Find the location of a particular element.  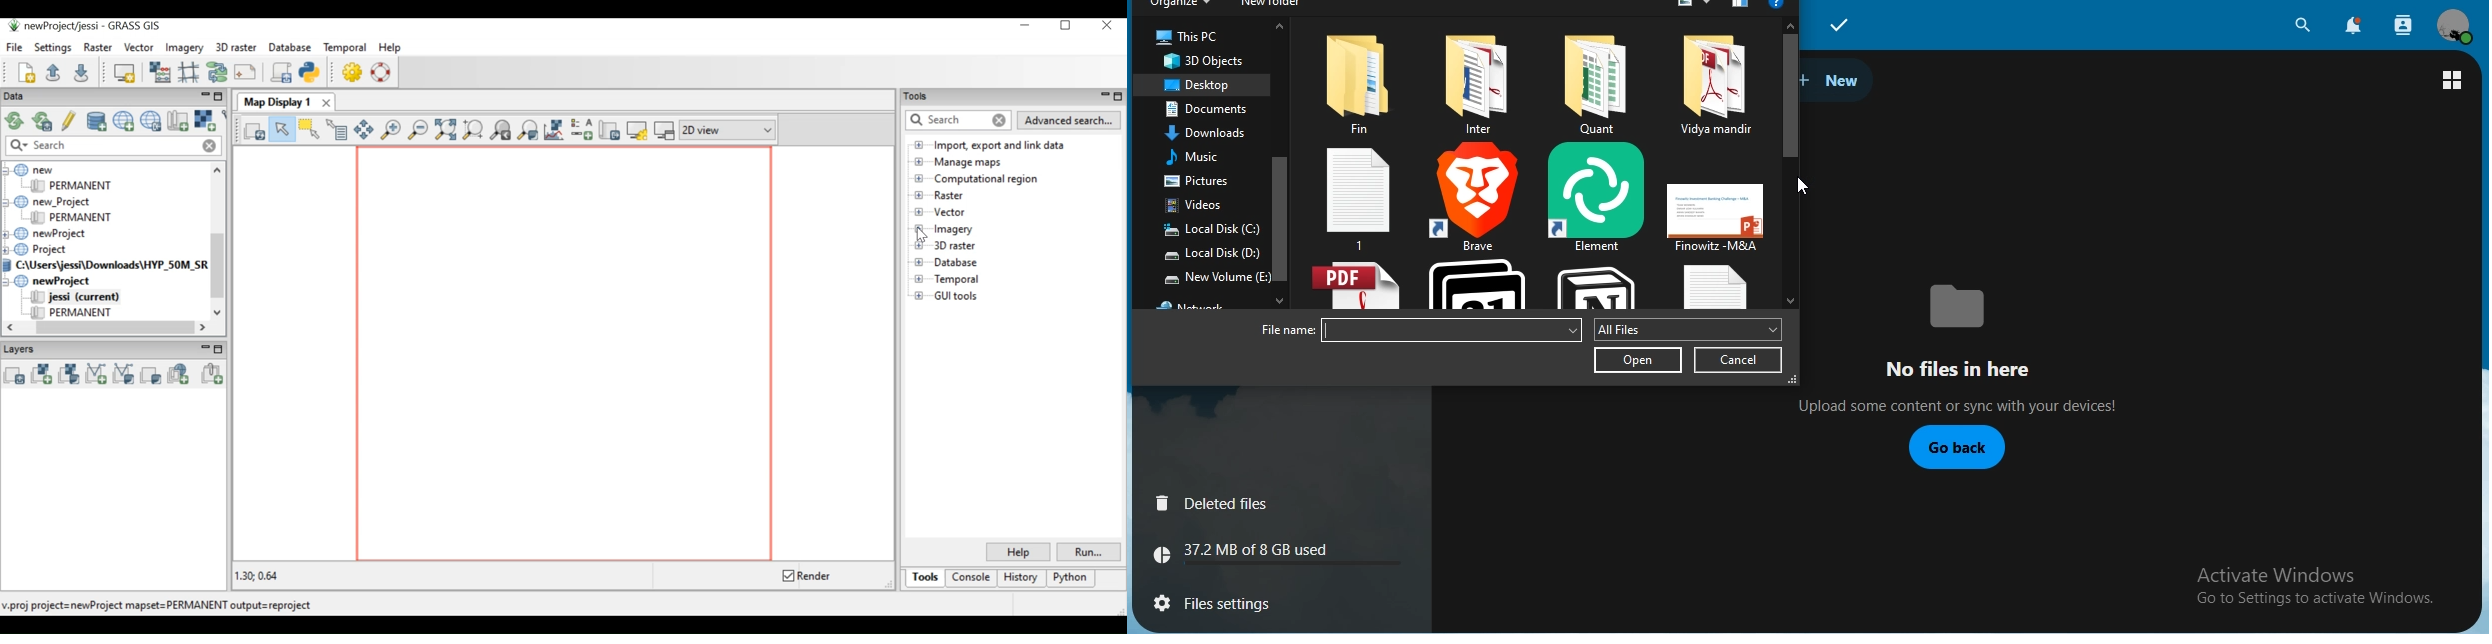

view is located at coordinates (2454, 80).